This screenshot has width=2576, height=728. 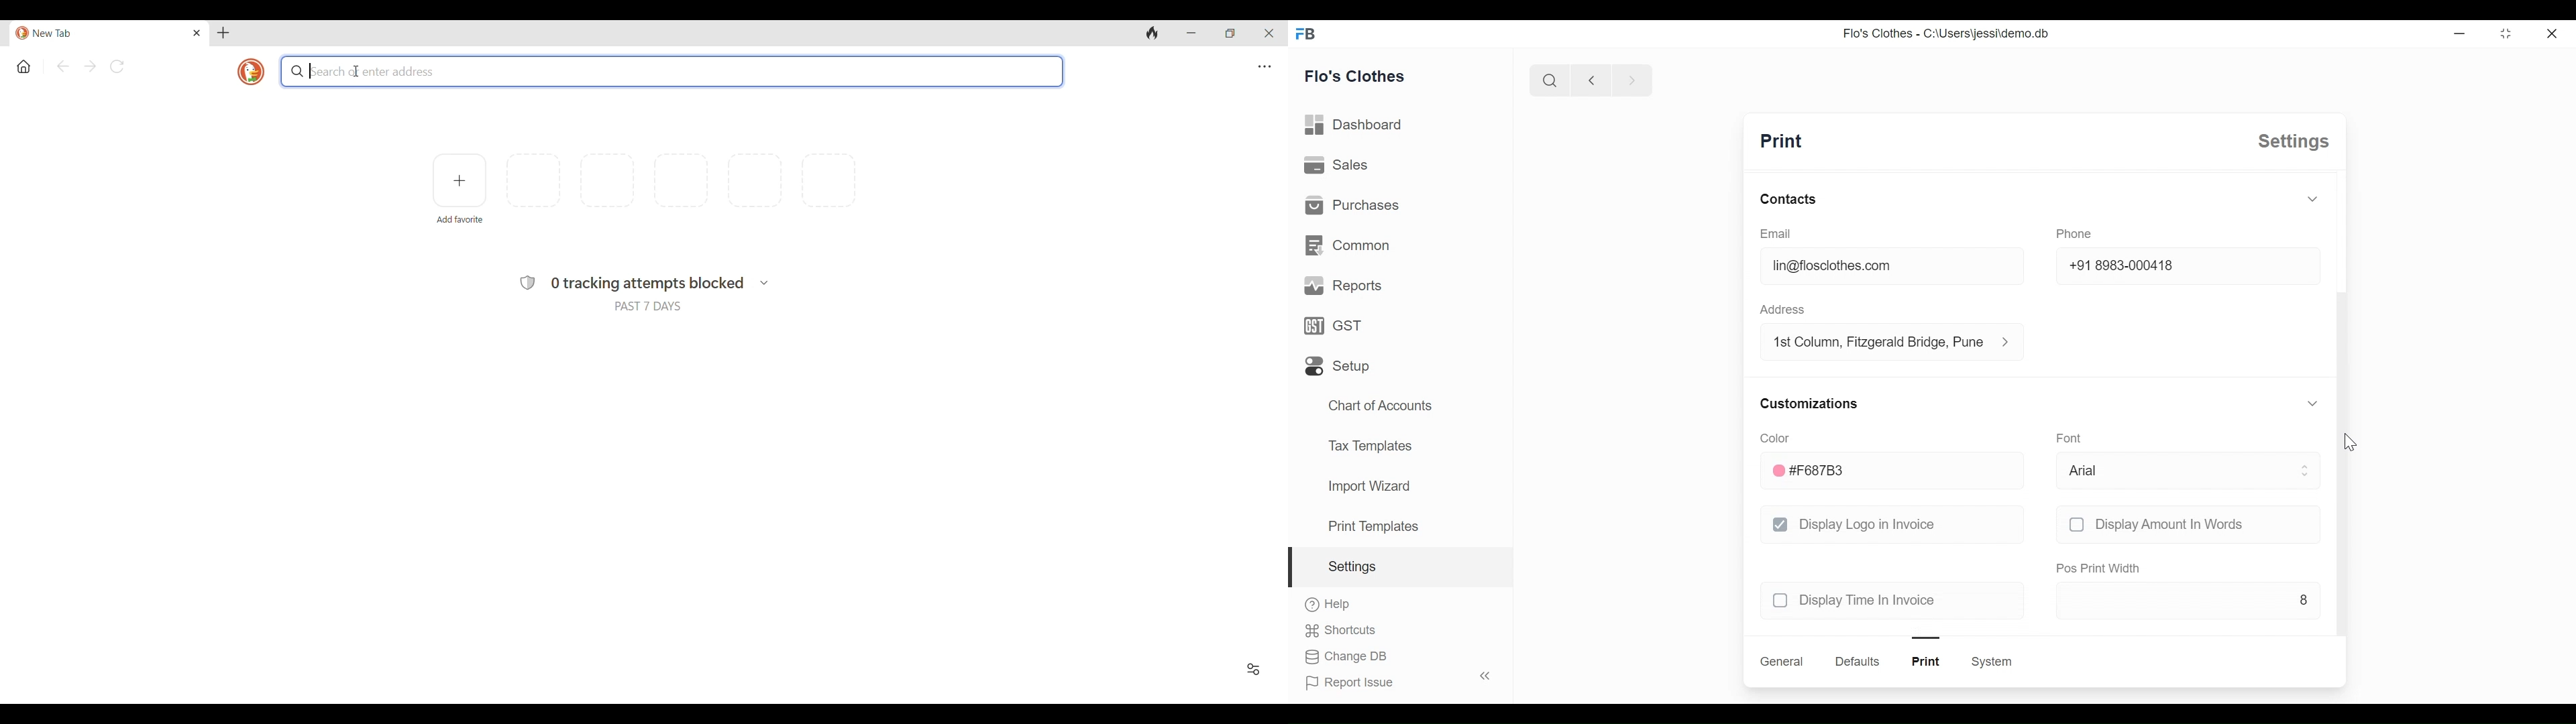 What do you see at coordinates (2010, 342) in the screenshot?
I see `address information` at bounding box center [2010, 342].